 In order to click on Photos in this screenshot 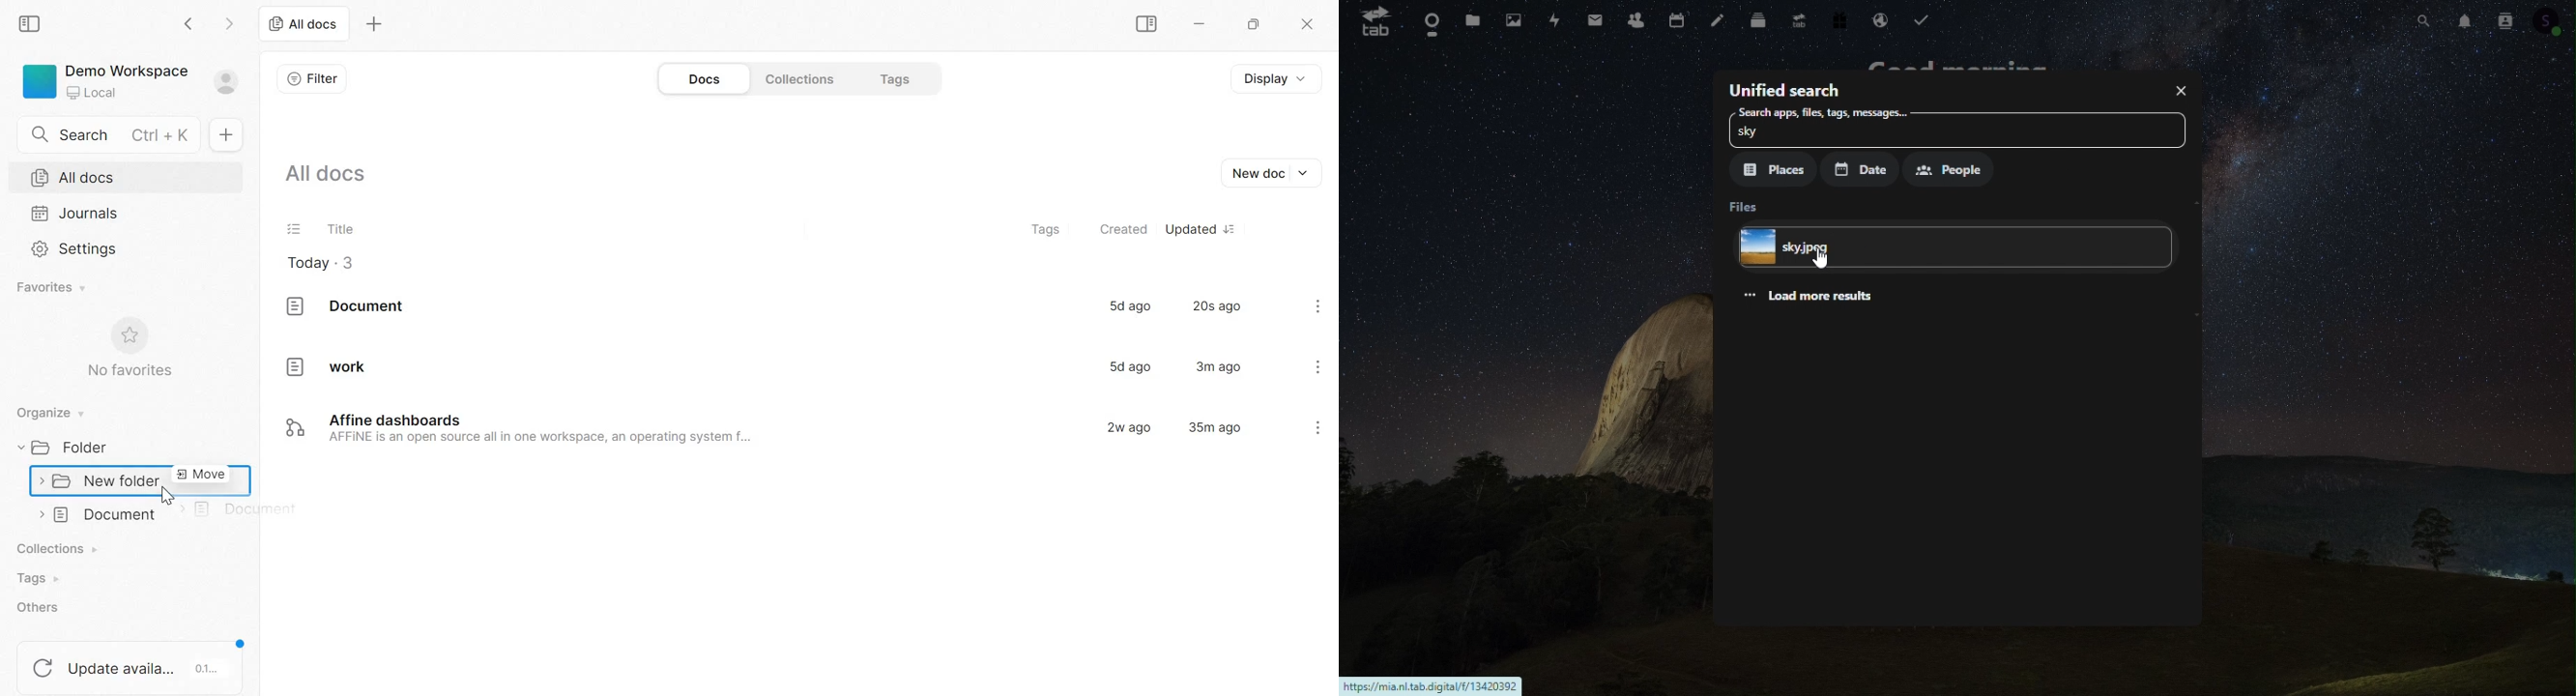, I will do `click(1514, 18)`.